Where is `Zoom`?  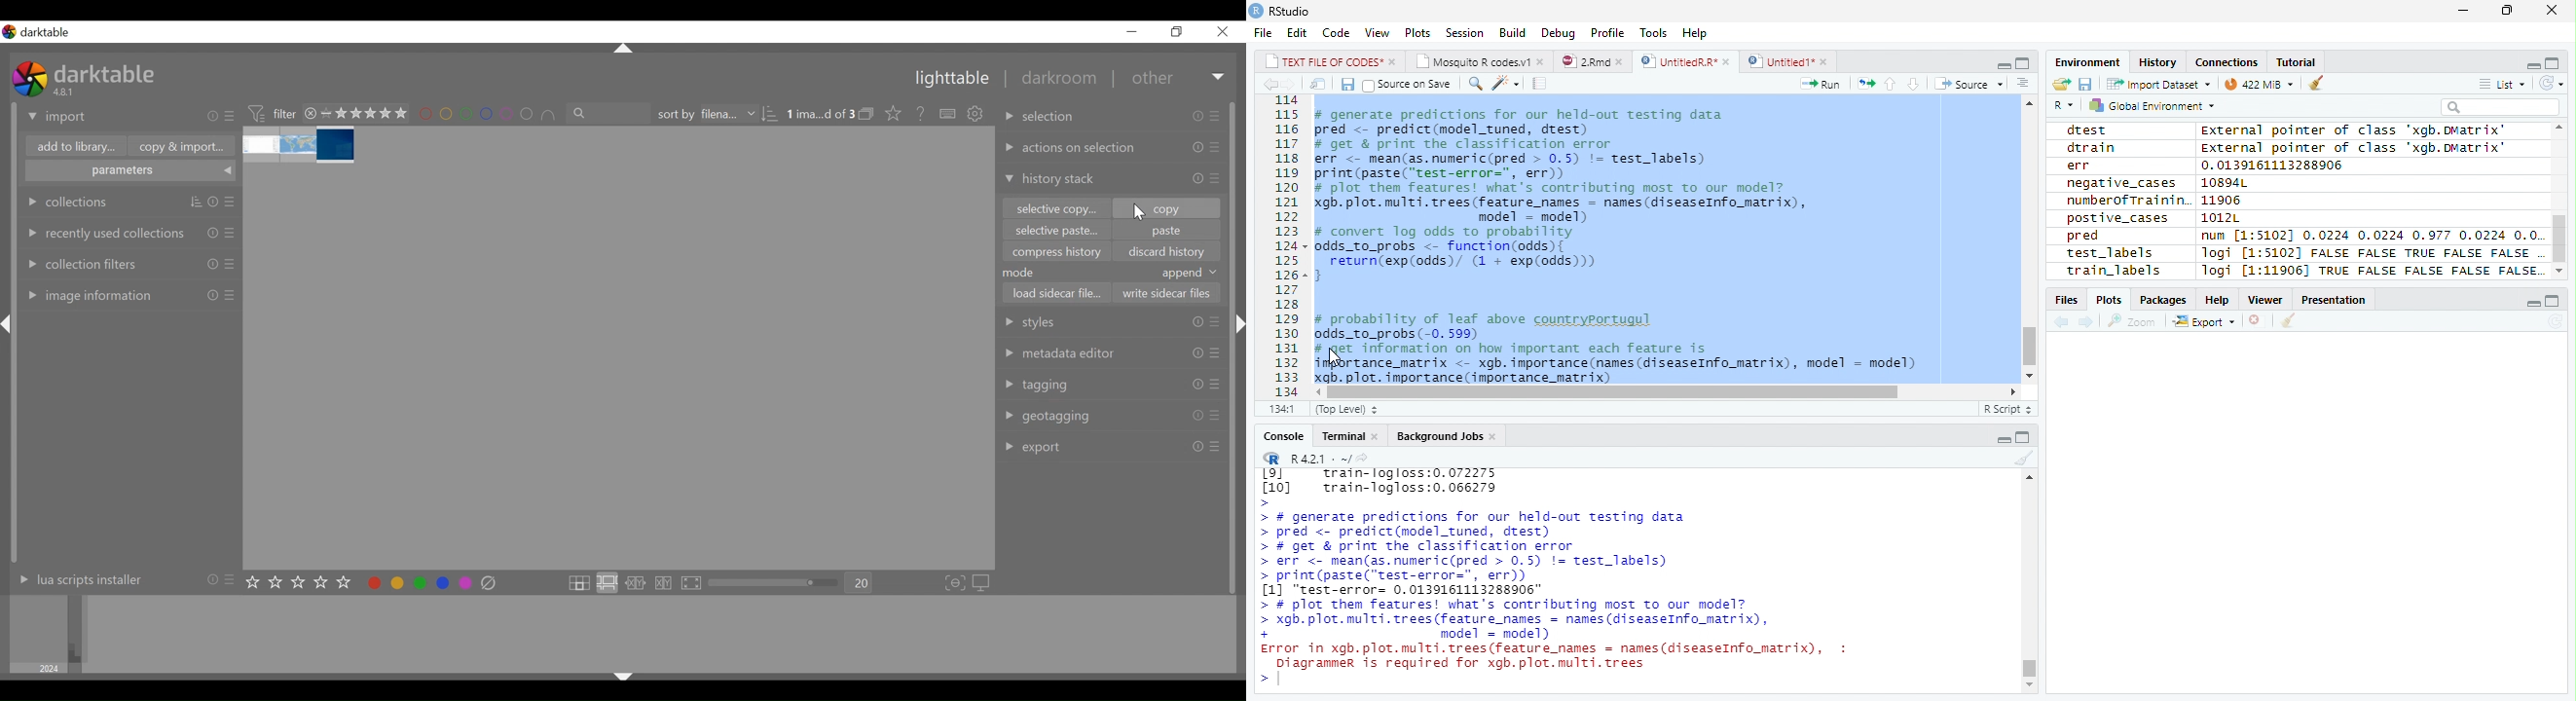
Zoom is located at coordinates (2133, 319).